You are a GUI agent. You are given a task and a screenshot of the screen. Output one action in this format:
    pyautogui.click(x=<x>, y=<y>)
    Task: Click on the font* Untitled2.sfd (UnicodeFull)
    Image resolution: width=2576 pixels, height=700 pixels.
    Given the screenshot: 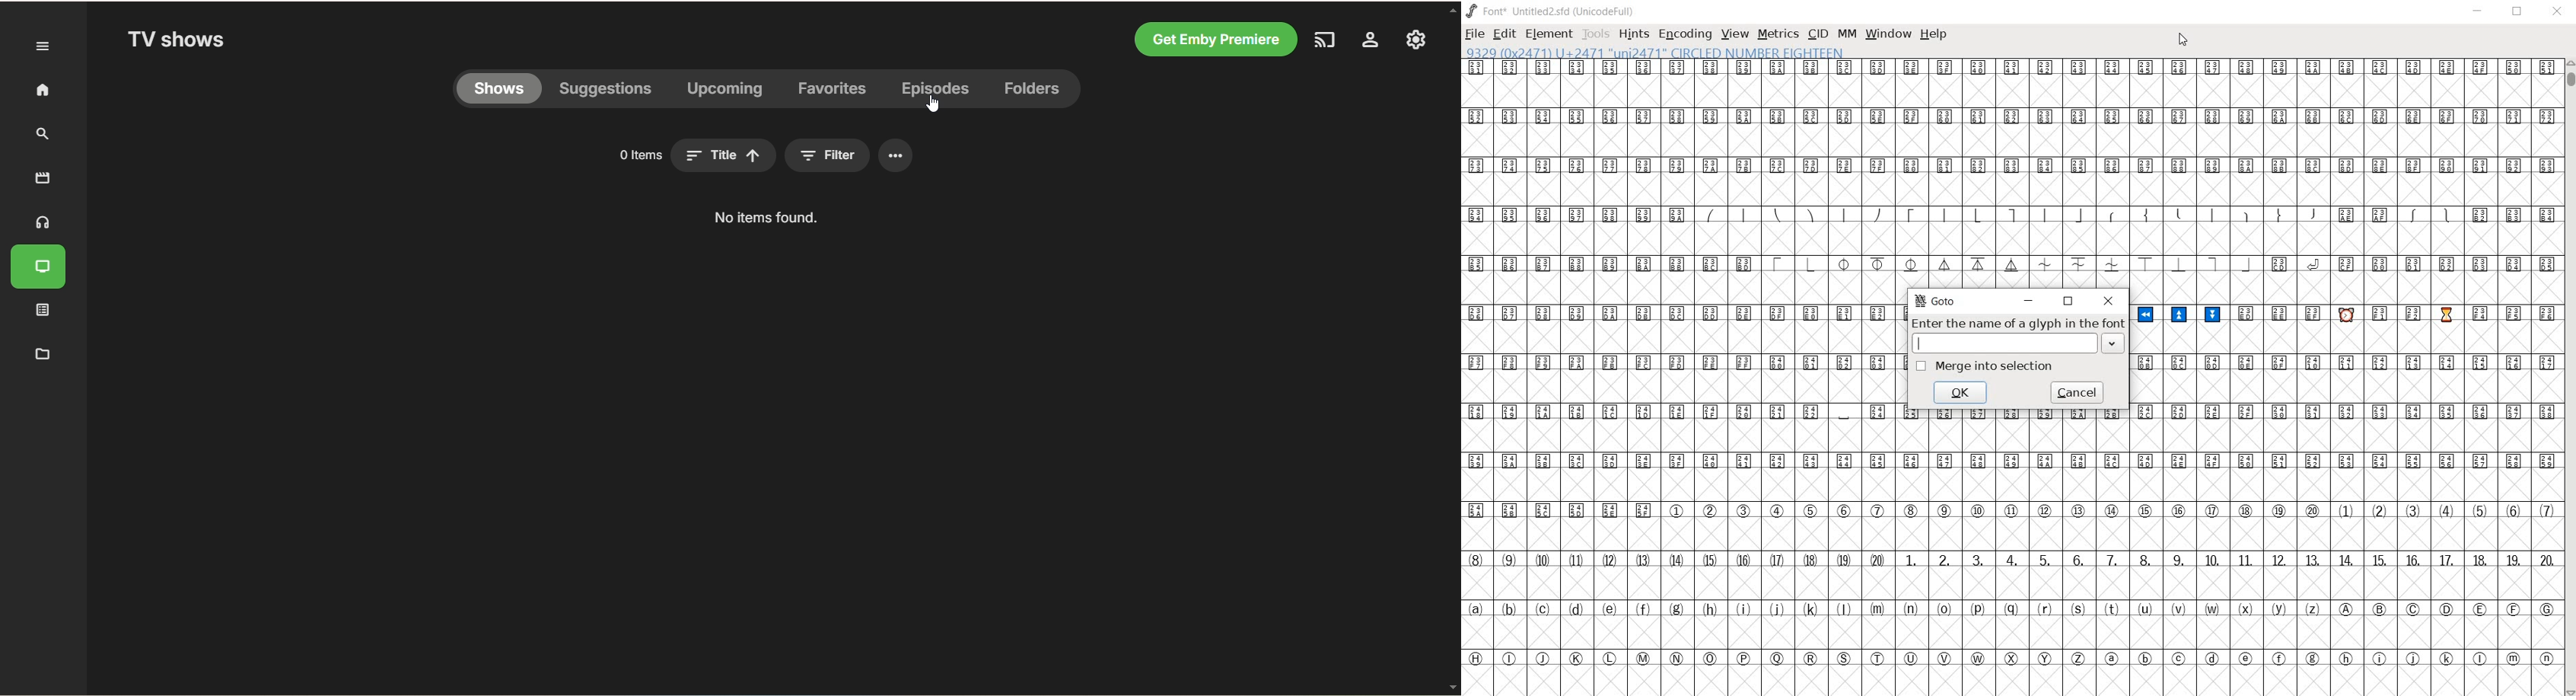 What is the action you would take?
    pyautogui.click(x=1552, y=12)
    